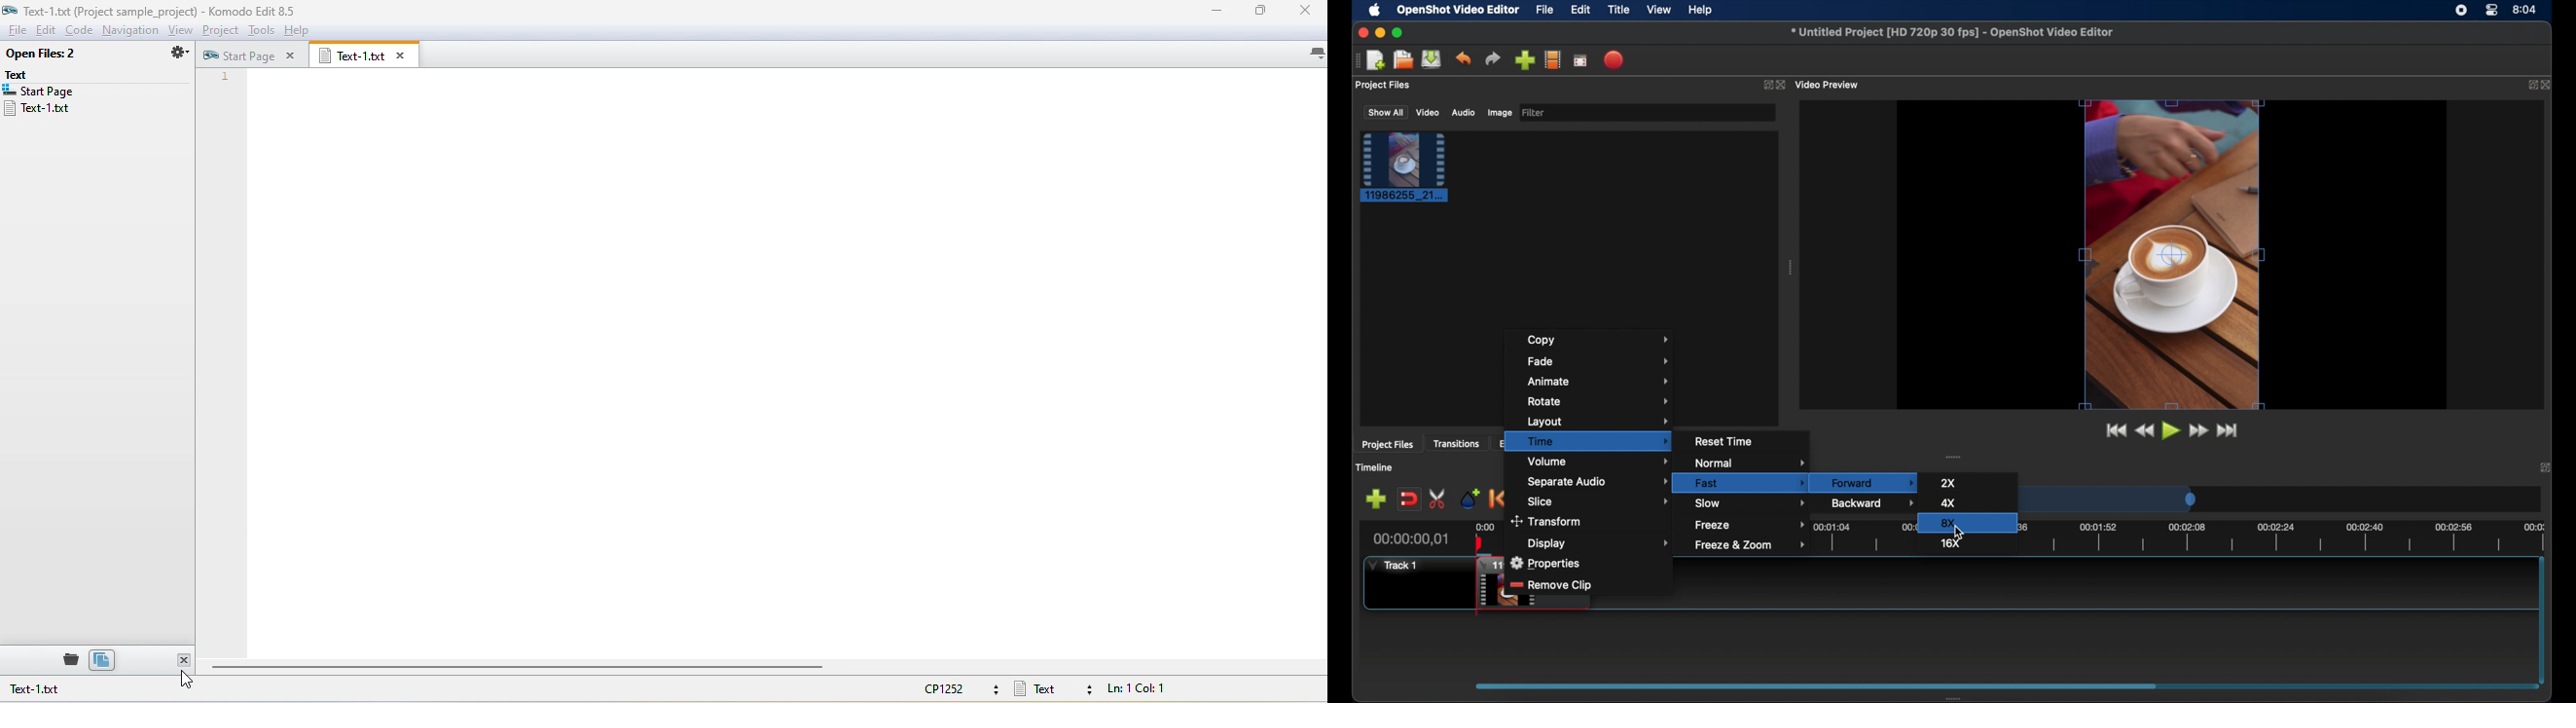  What do you see at coordinates (1961, 696) in the screenshot?
I see `drag handle` at bounding box center [1961, 696].